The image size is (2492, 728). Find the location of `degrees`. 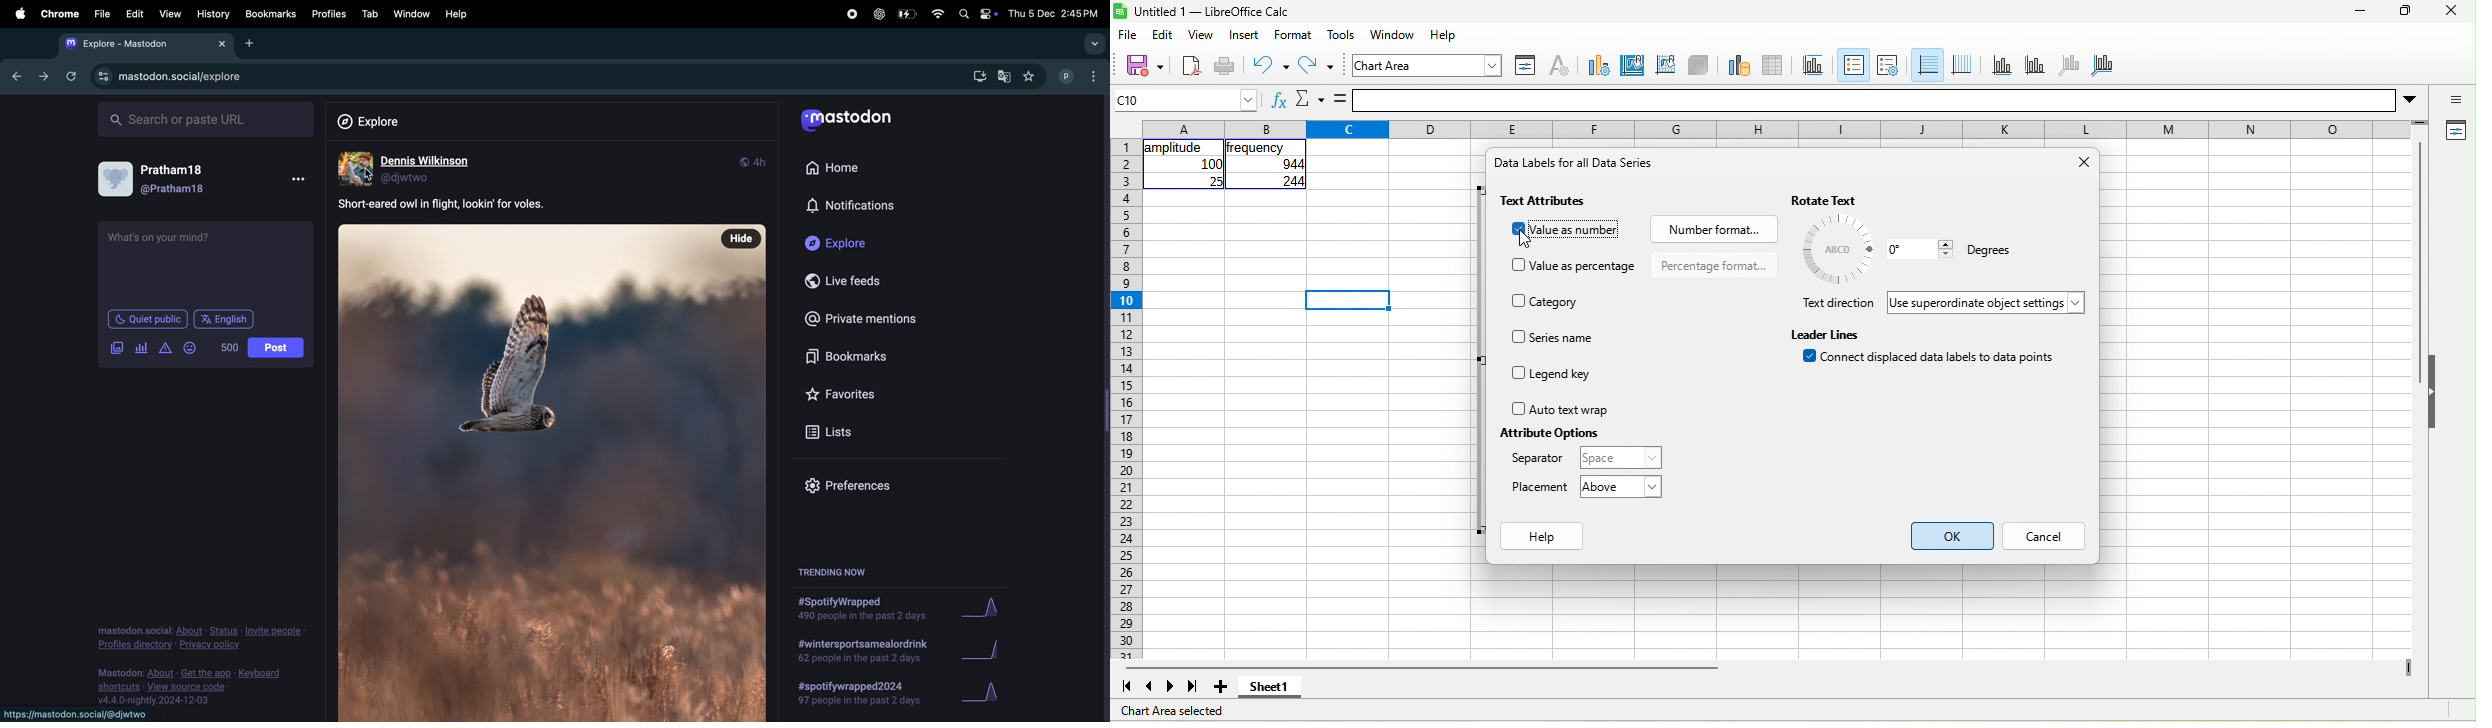

degrees is located at coordinates (1986, 252).